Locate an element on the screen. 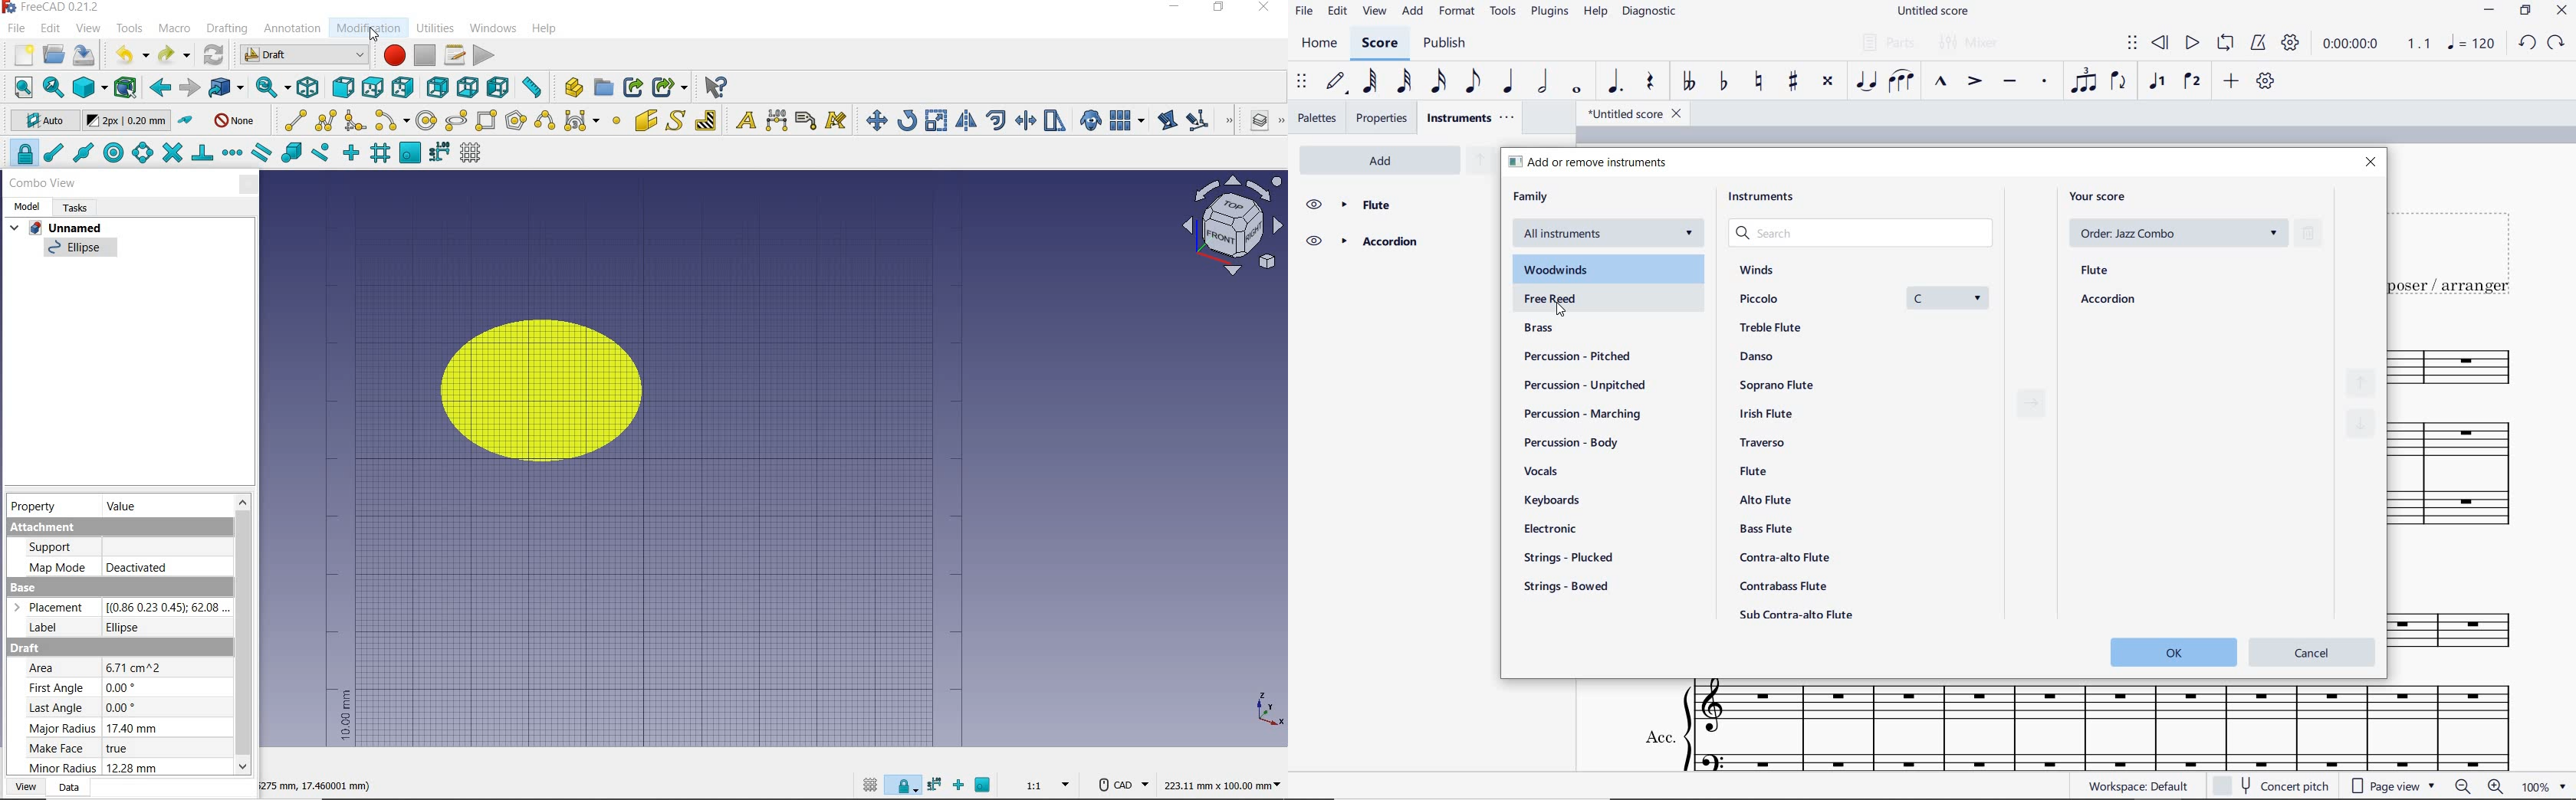 Image resolution: width=2576 pixels, height=812 pixels. snap parallel is located at coordinates (261, 152).